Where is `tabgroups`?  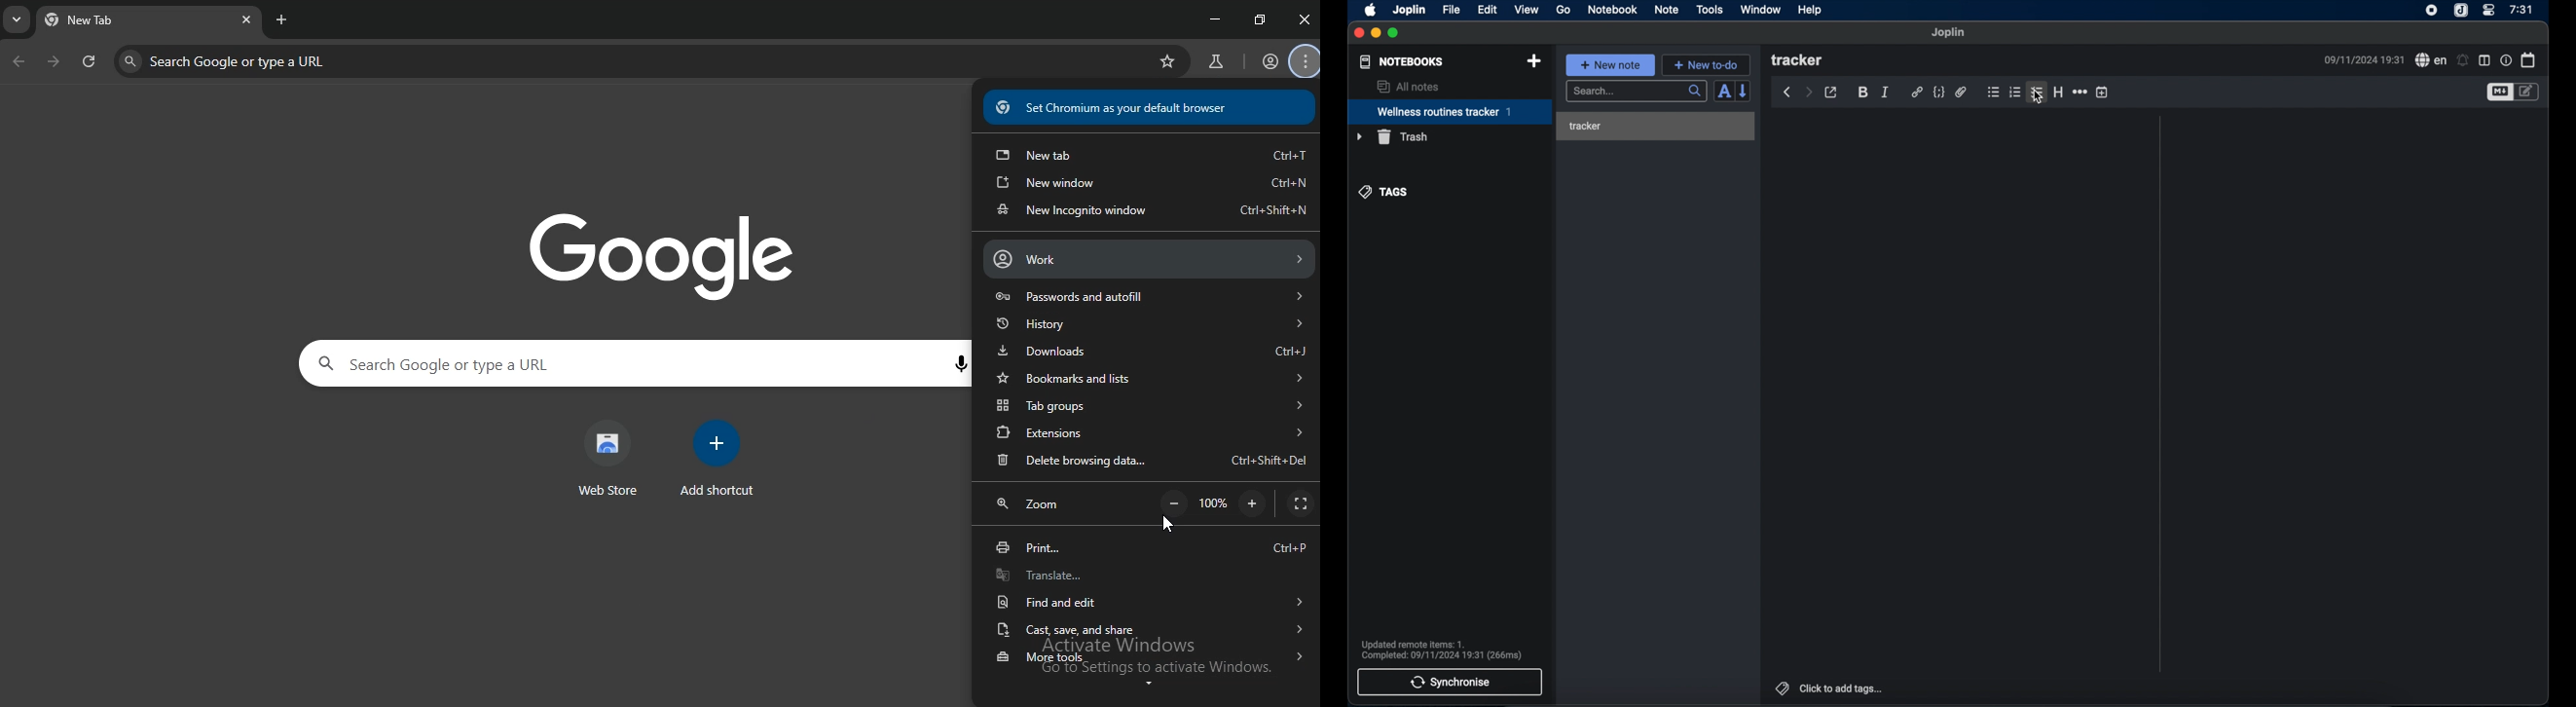
tabgroups is located at coordinates (1151, 406).